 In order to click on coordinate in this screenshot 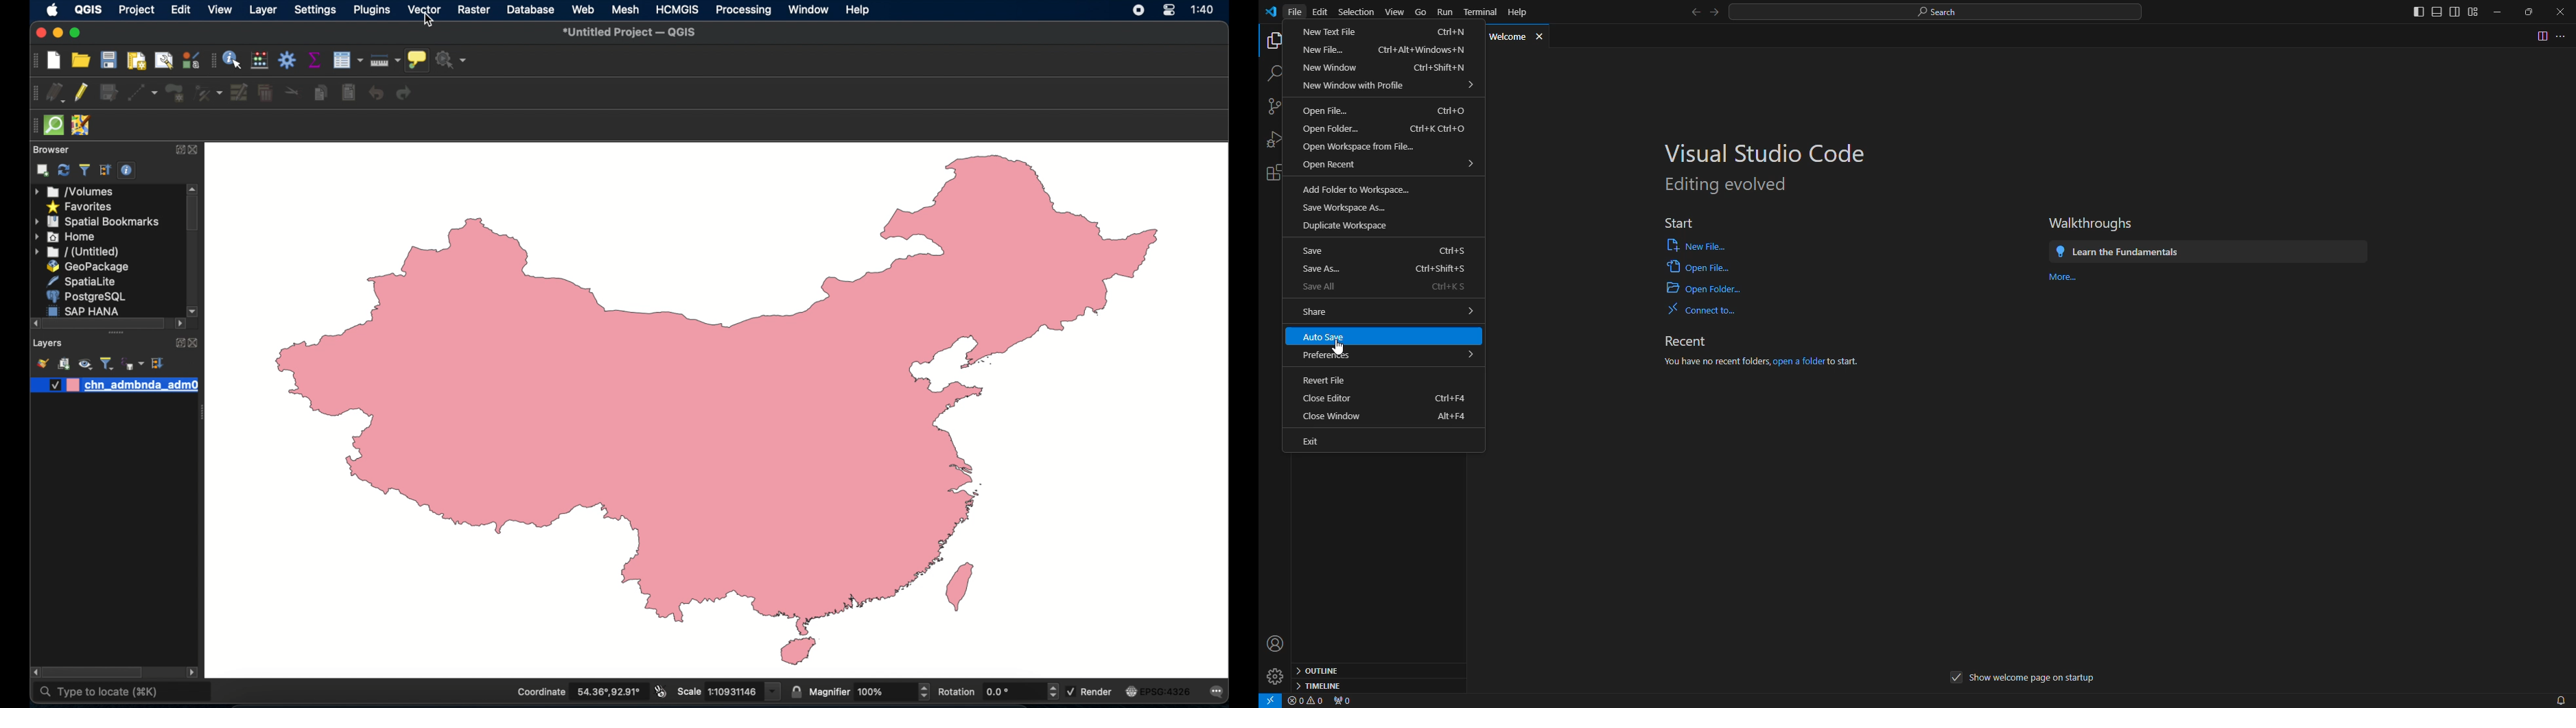, I will do `click(579, 692)`.